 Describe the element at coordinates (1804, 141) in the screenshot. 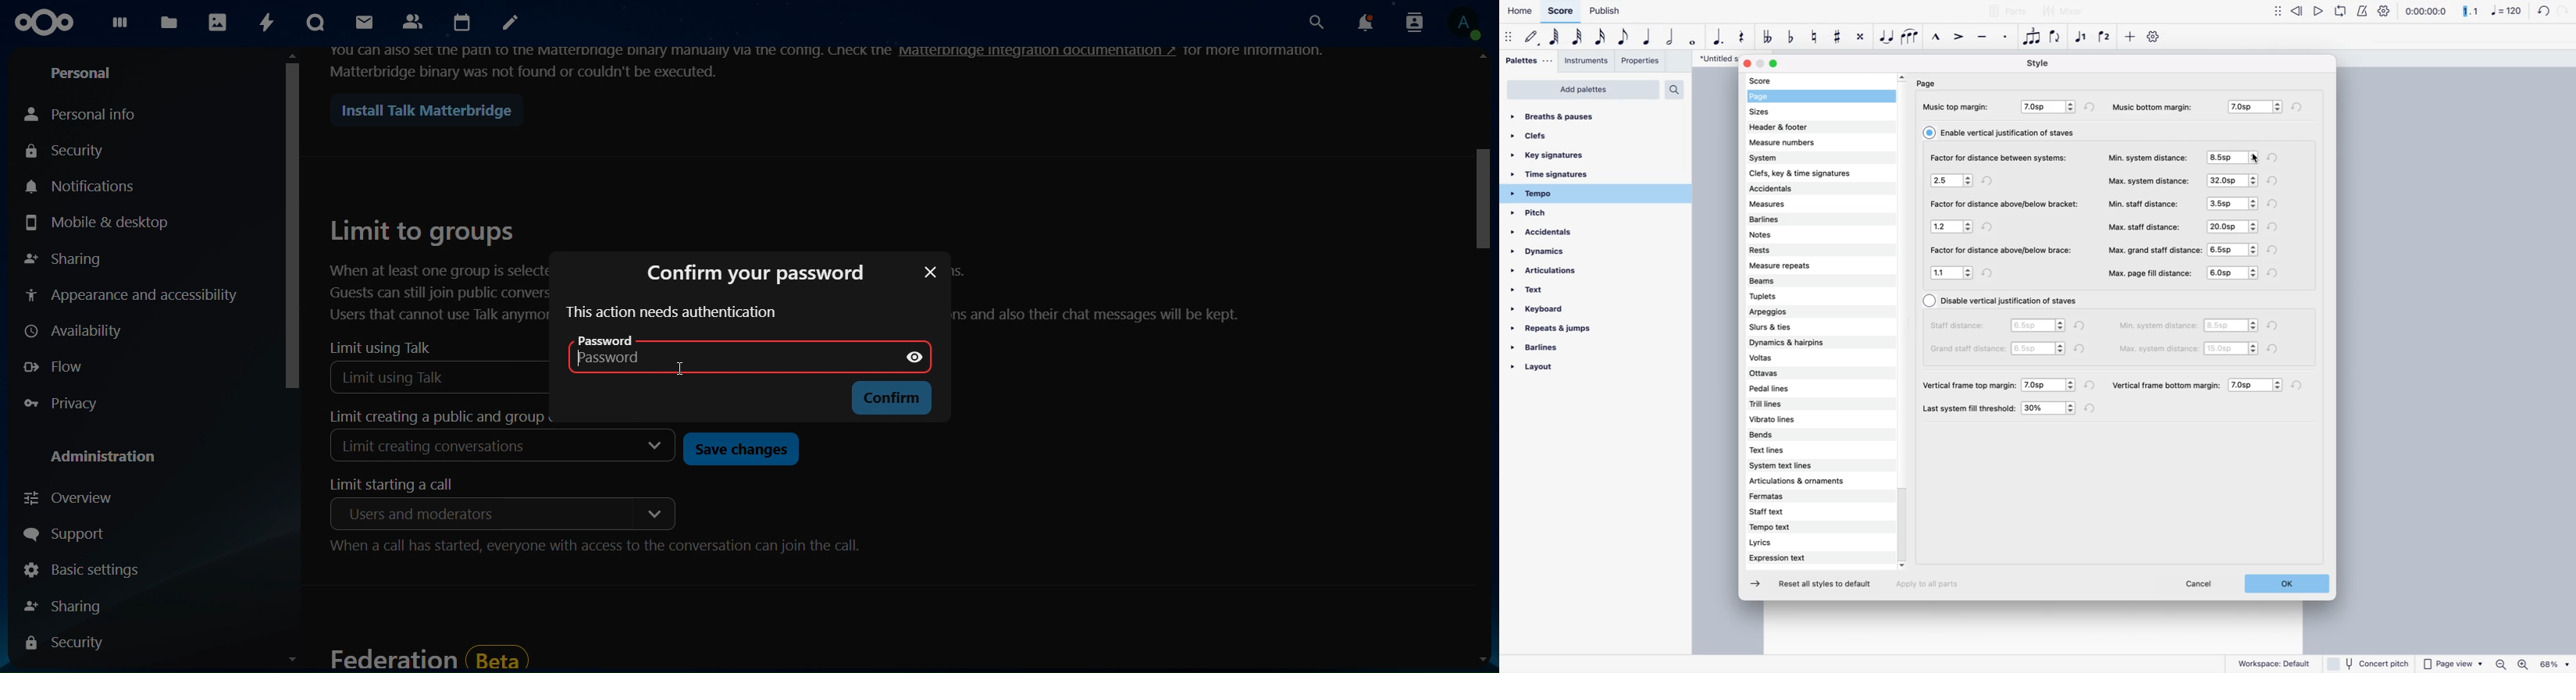

I see `measure numbers` at that location.